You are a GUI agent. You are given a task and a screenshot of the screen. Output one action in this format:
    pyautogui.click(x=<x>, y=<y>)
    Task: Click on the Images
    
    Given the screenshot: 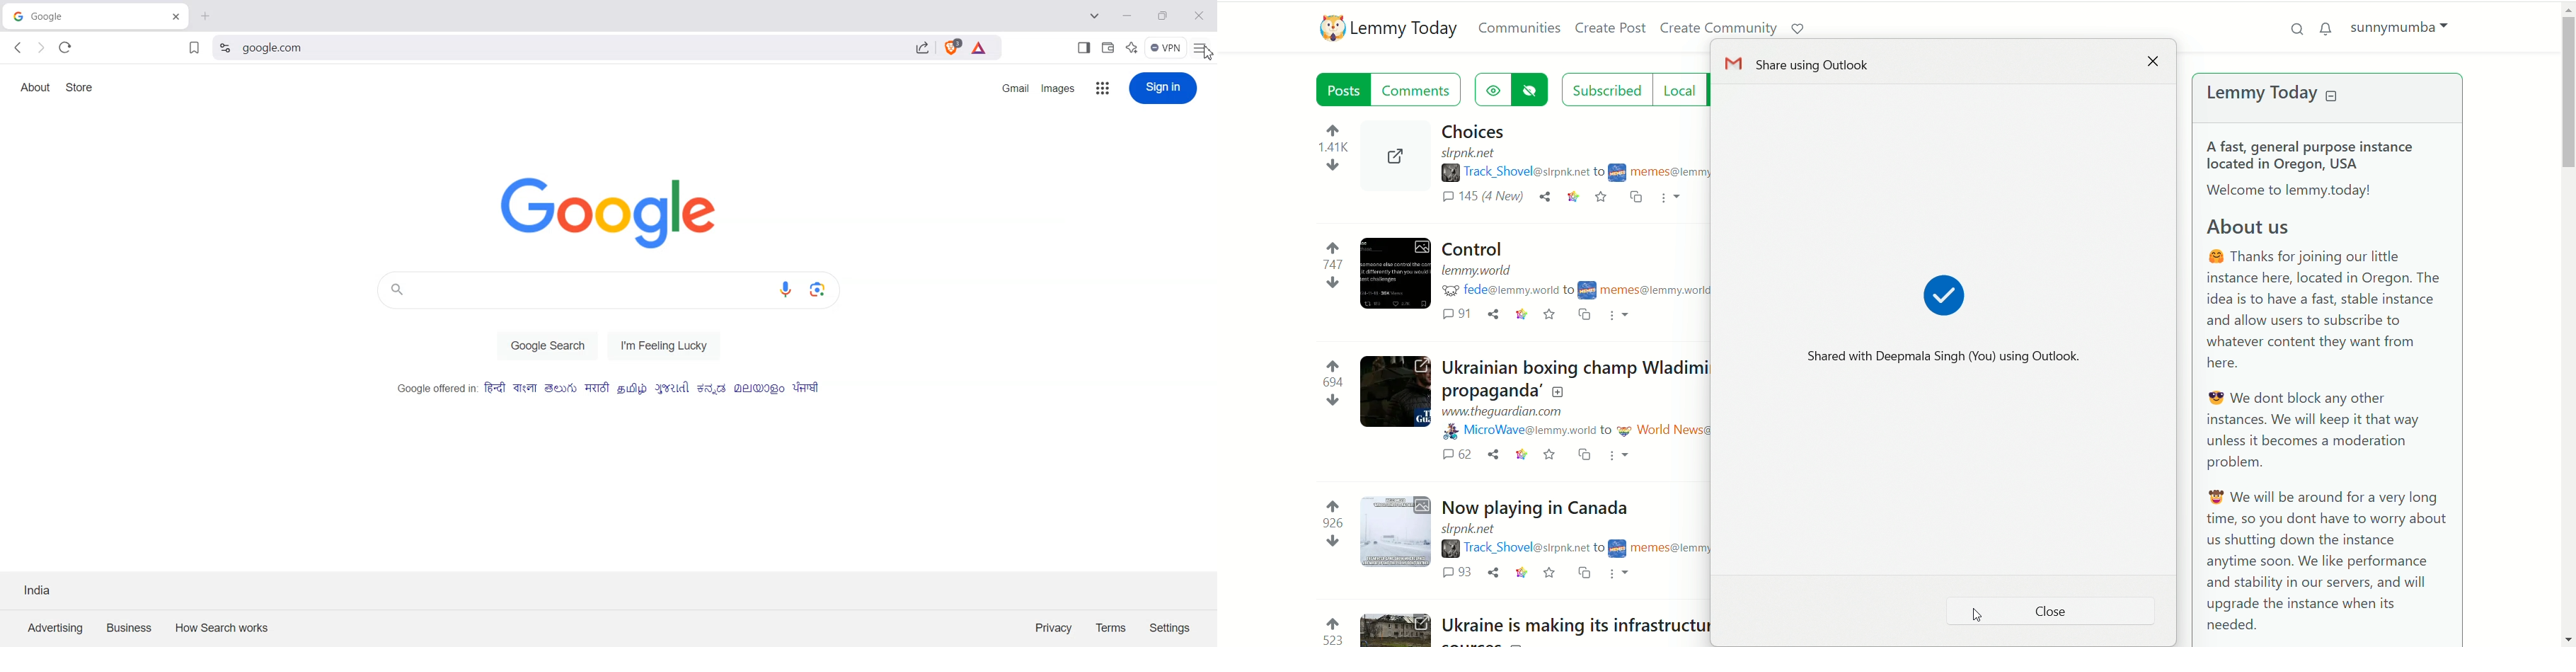 What is the action you would take?
    pyautogui.click(x=1061, y=88)
    